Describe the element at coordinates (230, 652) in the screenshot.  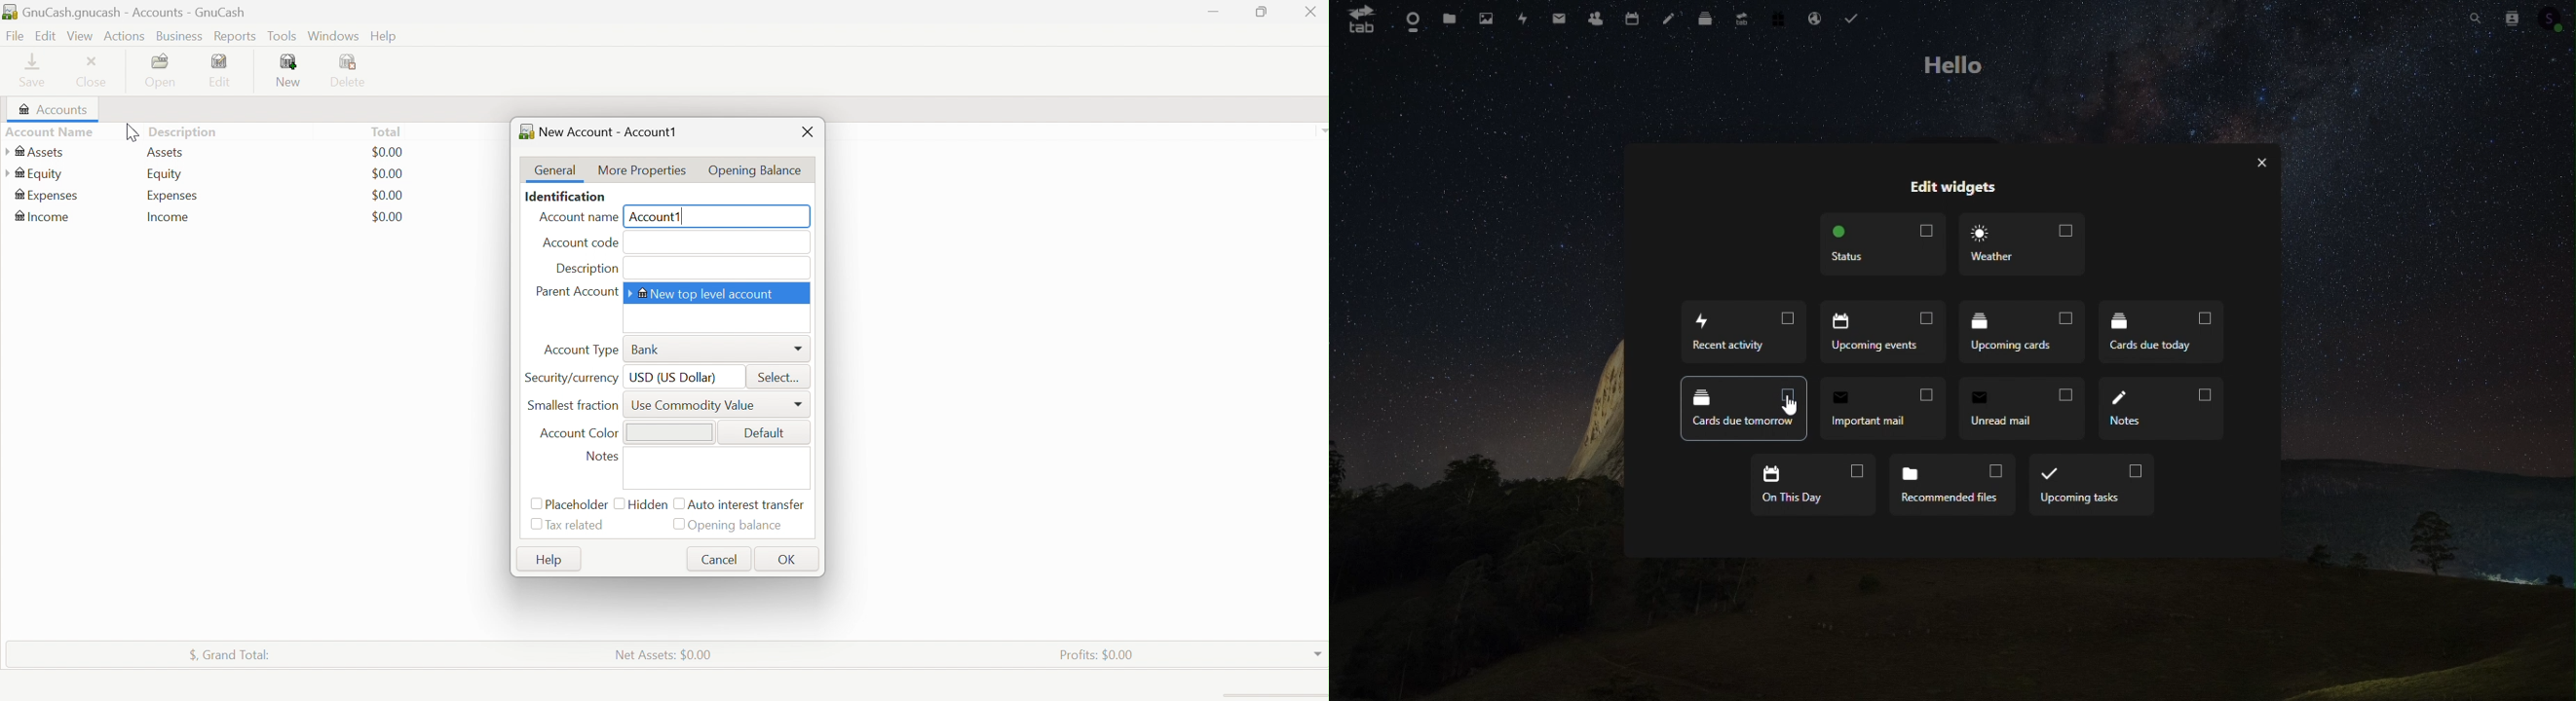
I see `$, Grand Total` at that location.